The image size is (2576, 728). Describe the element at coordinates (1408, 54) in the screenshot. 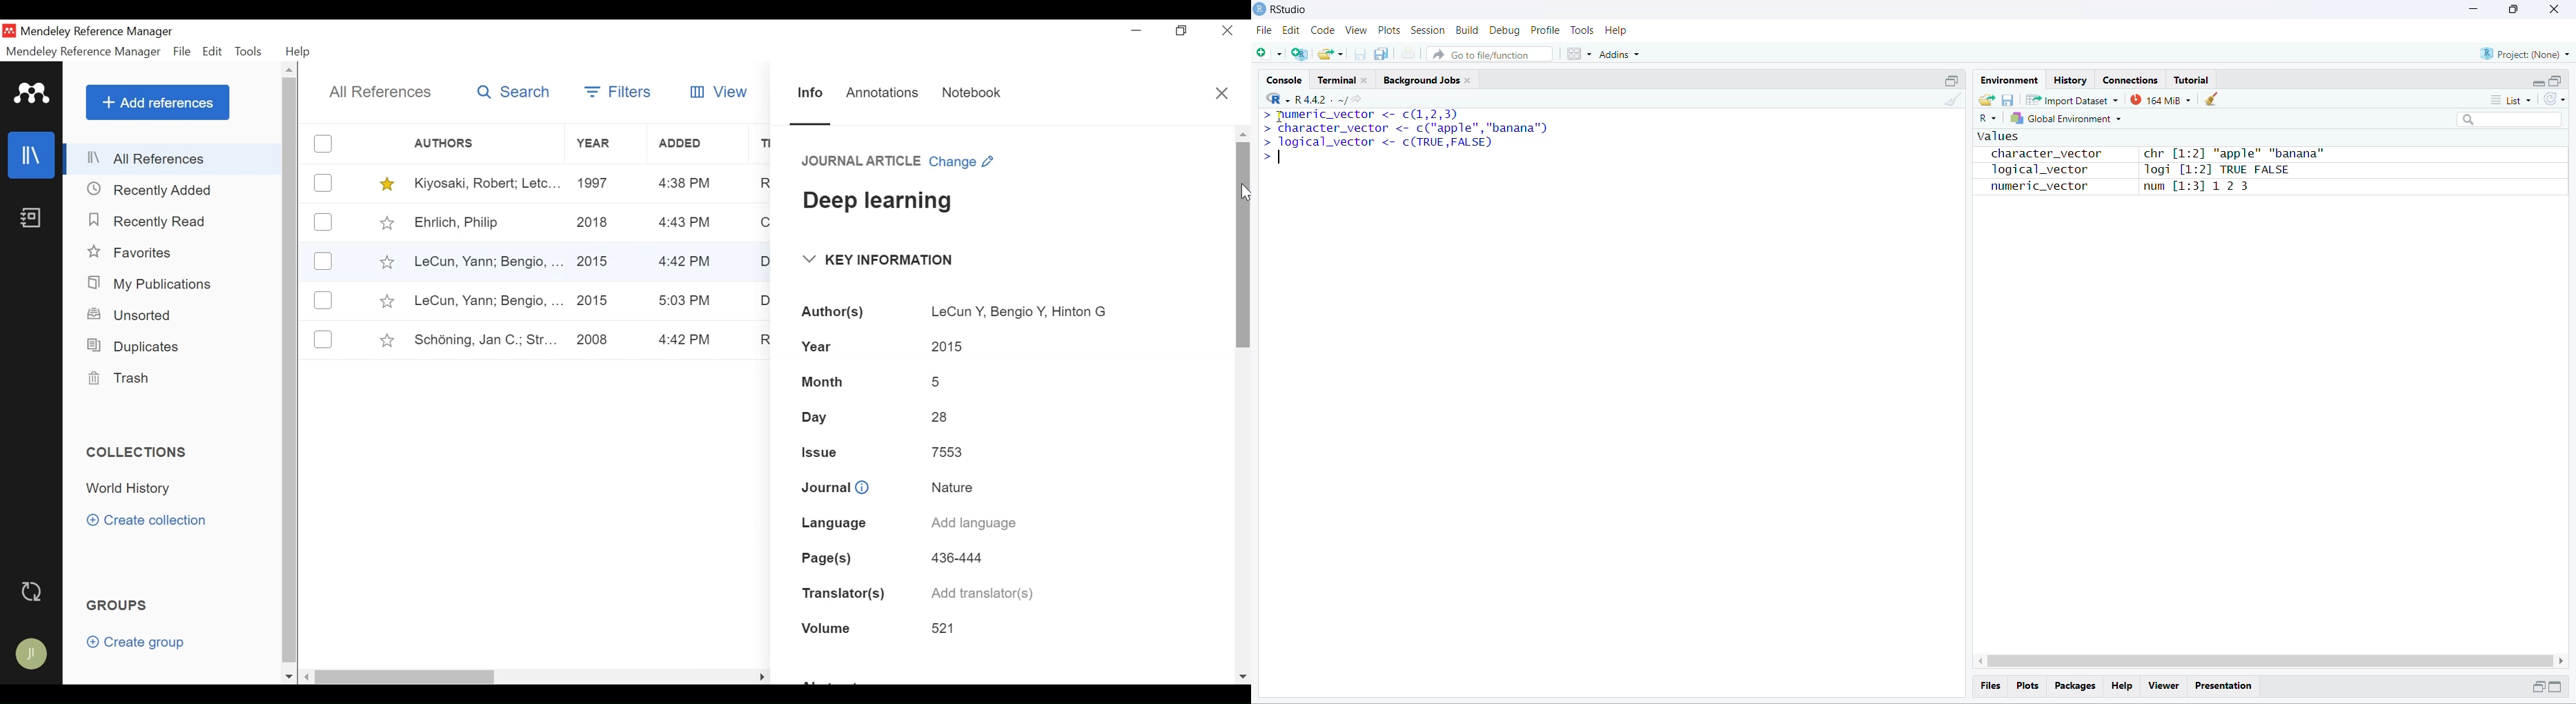

I see `print` at that location.